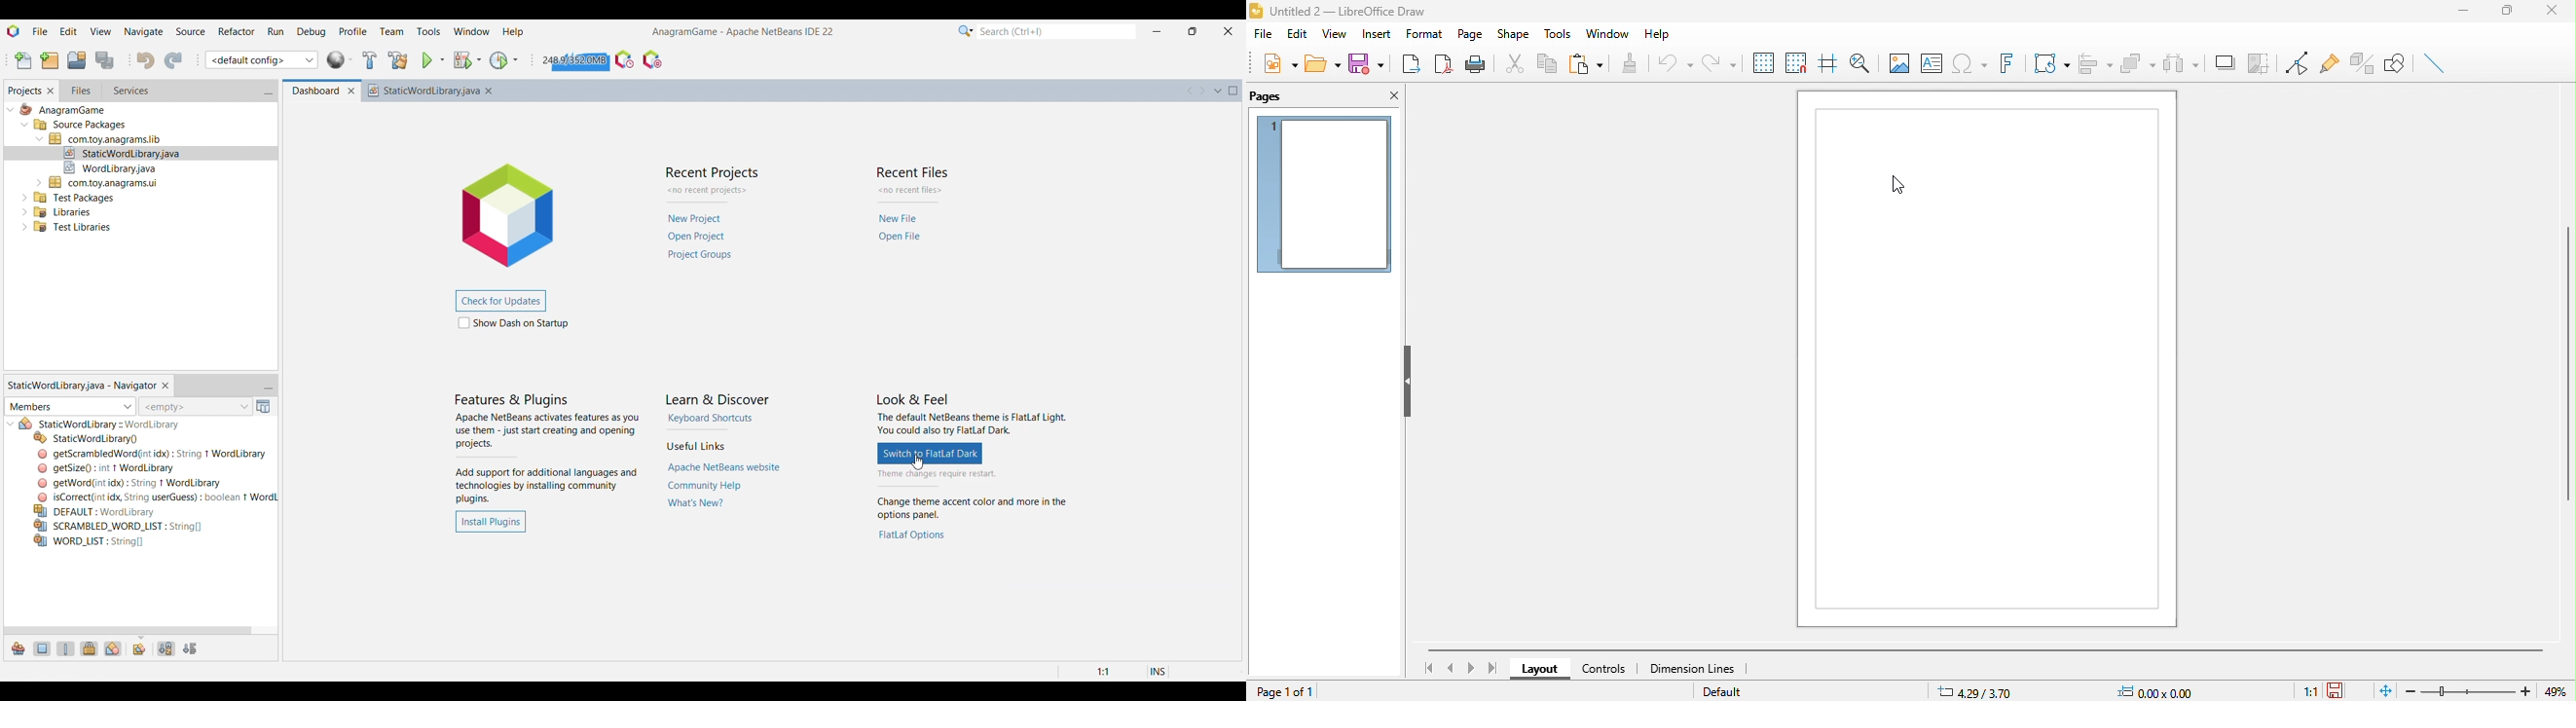 The height and width of the screenshot is (728, 2576). What do you see at coordinates (190, 649) in the screenshot?
I see `Sort by source` at bounding box center [190, 649].